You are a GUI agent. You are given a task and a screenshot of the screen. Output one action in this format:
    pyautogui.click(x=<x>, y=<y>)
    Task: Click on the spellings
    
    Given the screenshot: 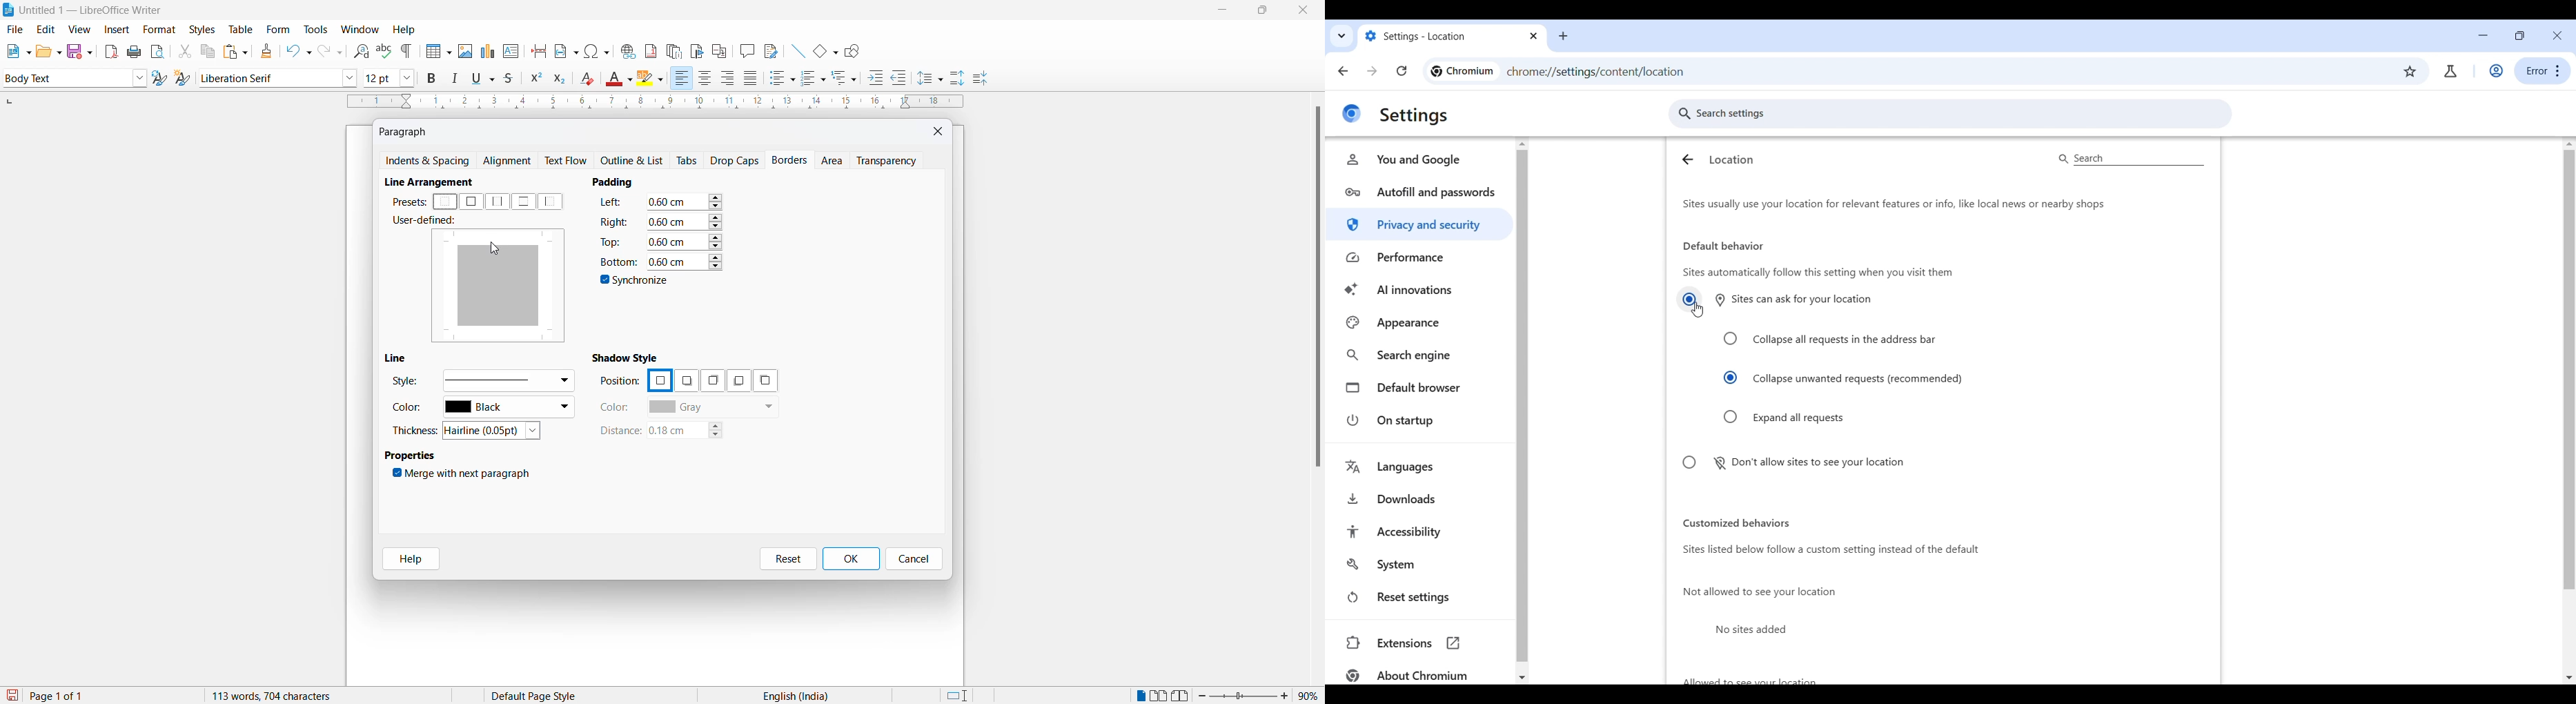 What is the action you would take?
    pyautogui.click(x=384, y=50)
    